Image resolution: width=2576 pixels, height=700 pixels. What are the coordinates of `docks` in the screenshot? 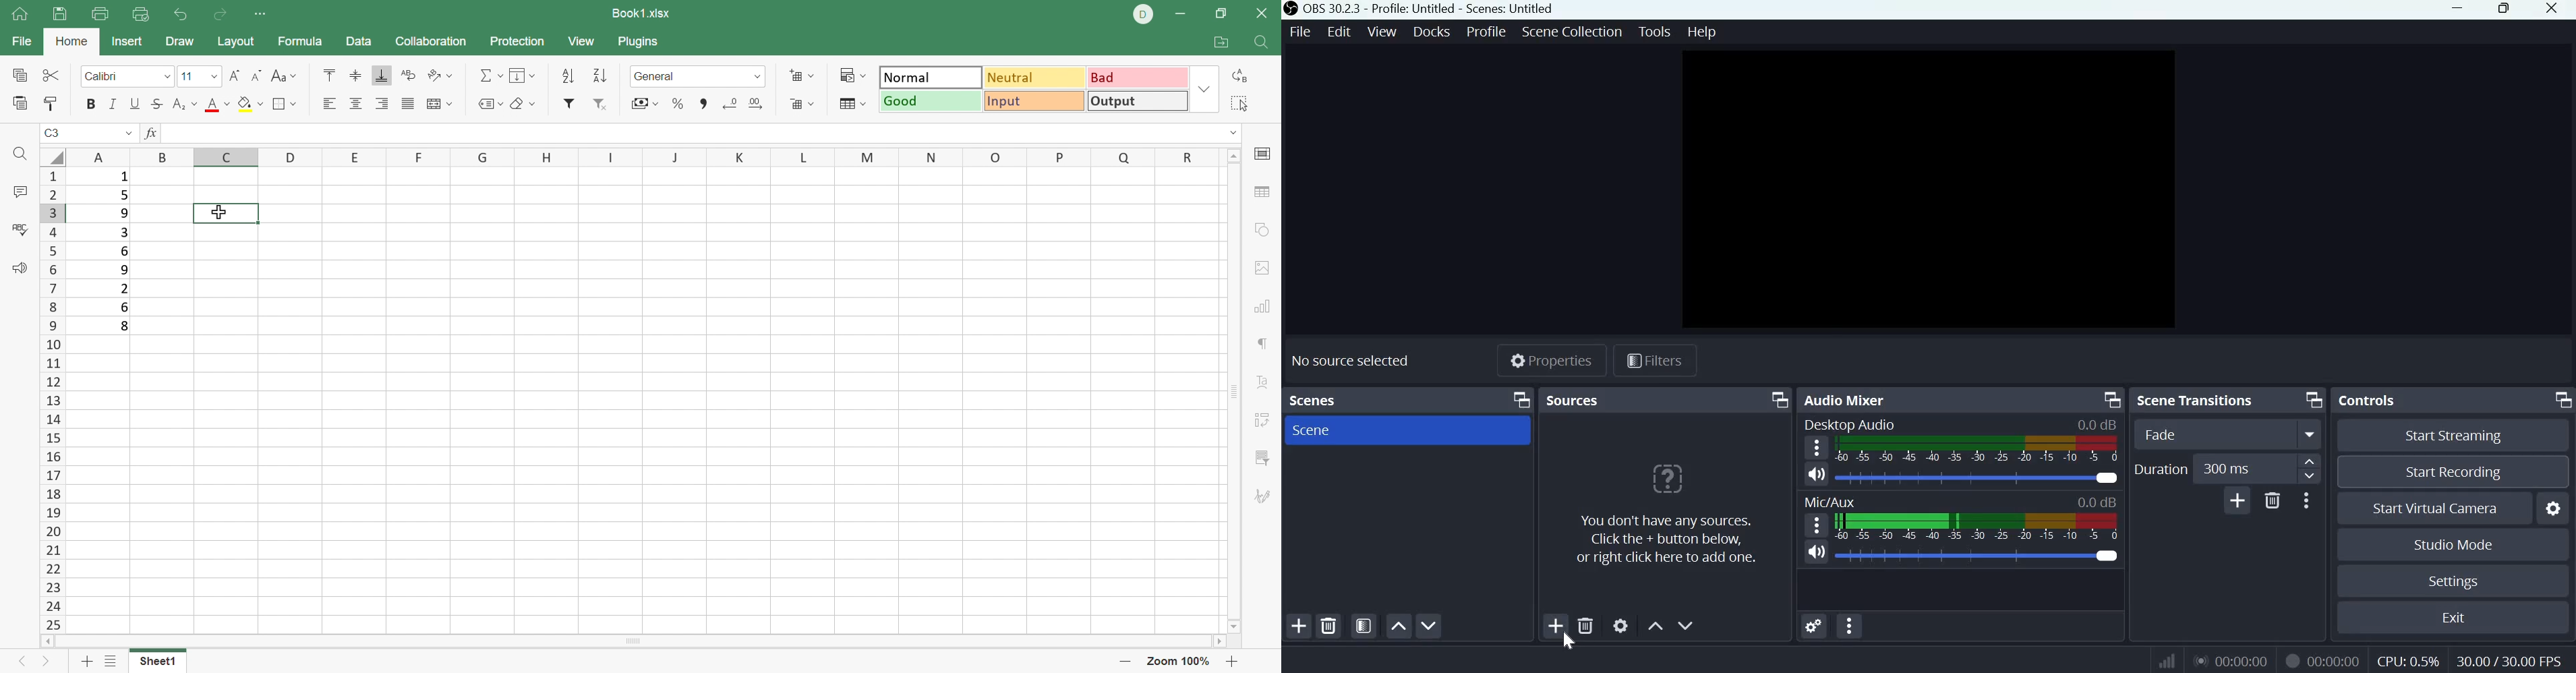 It's located at (1434, 30).